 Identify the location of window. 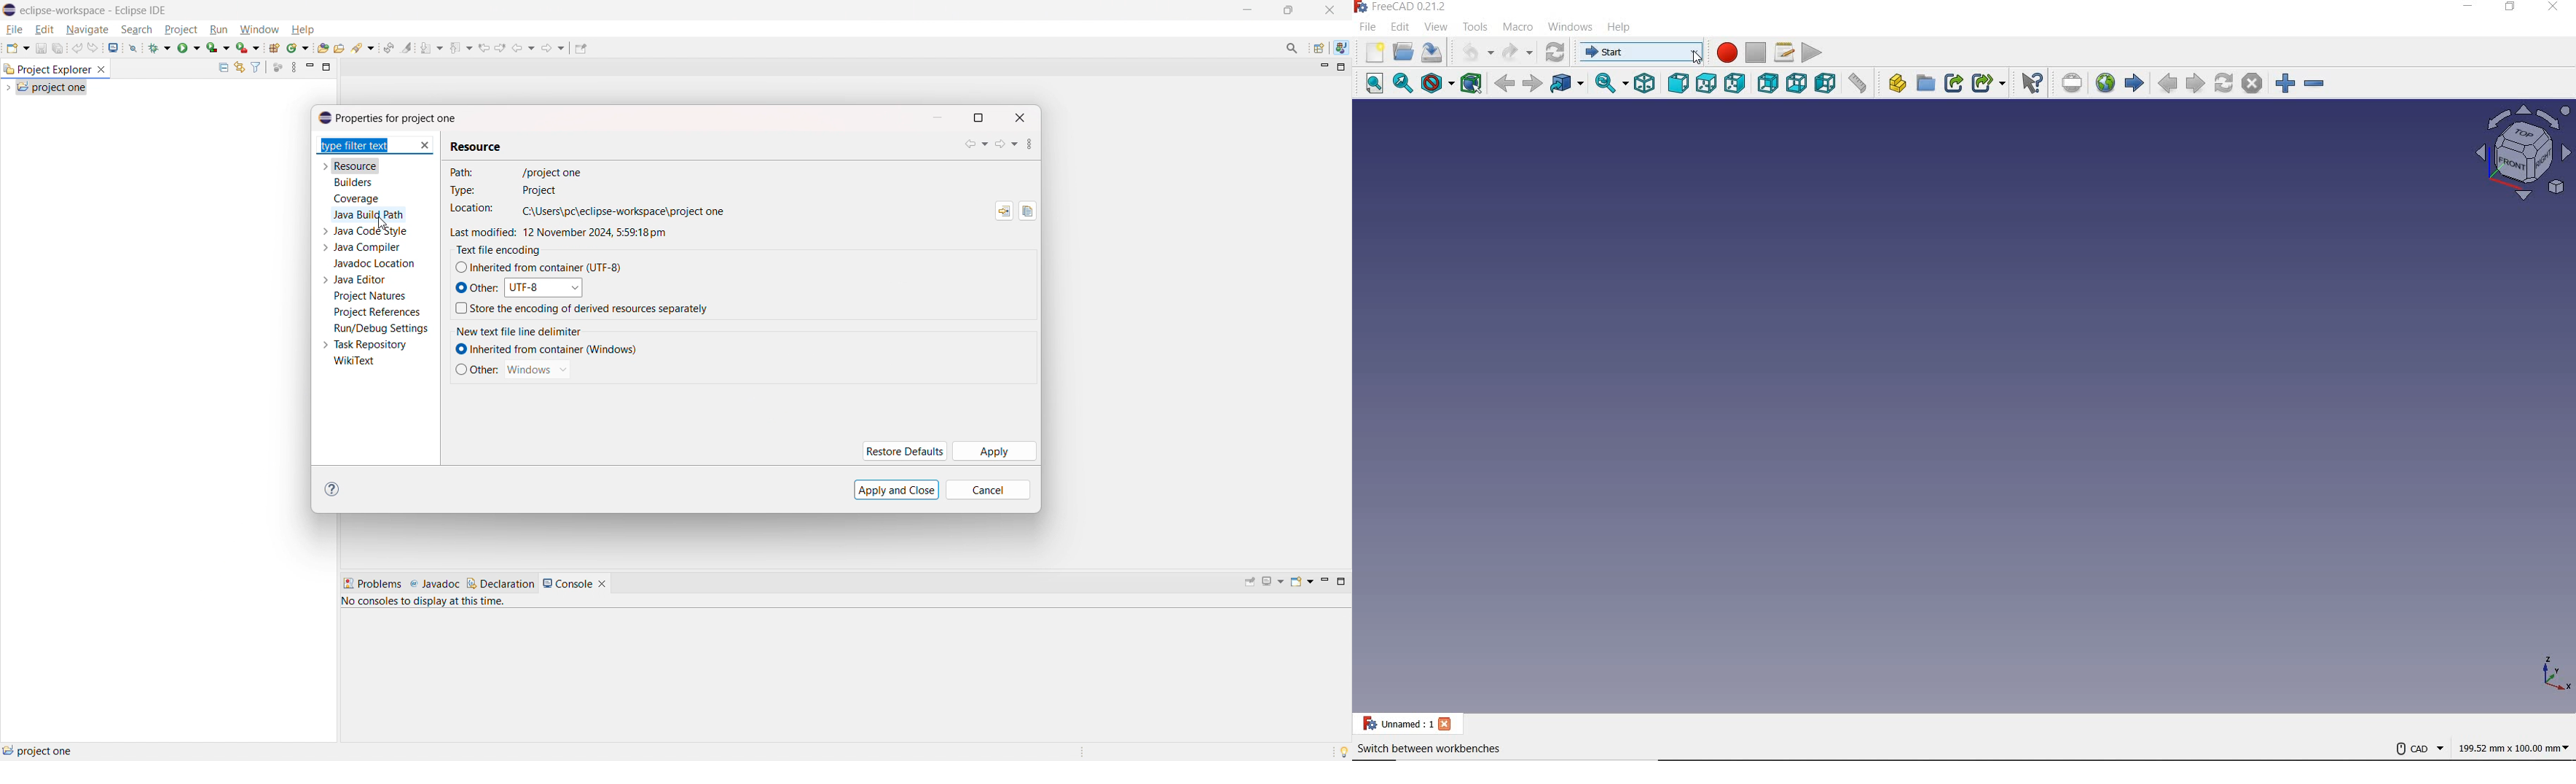
(258, 30).